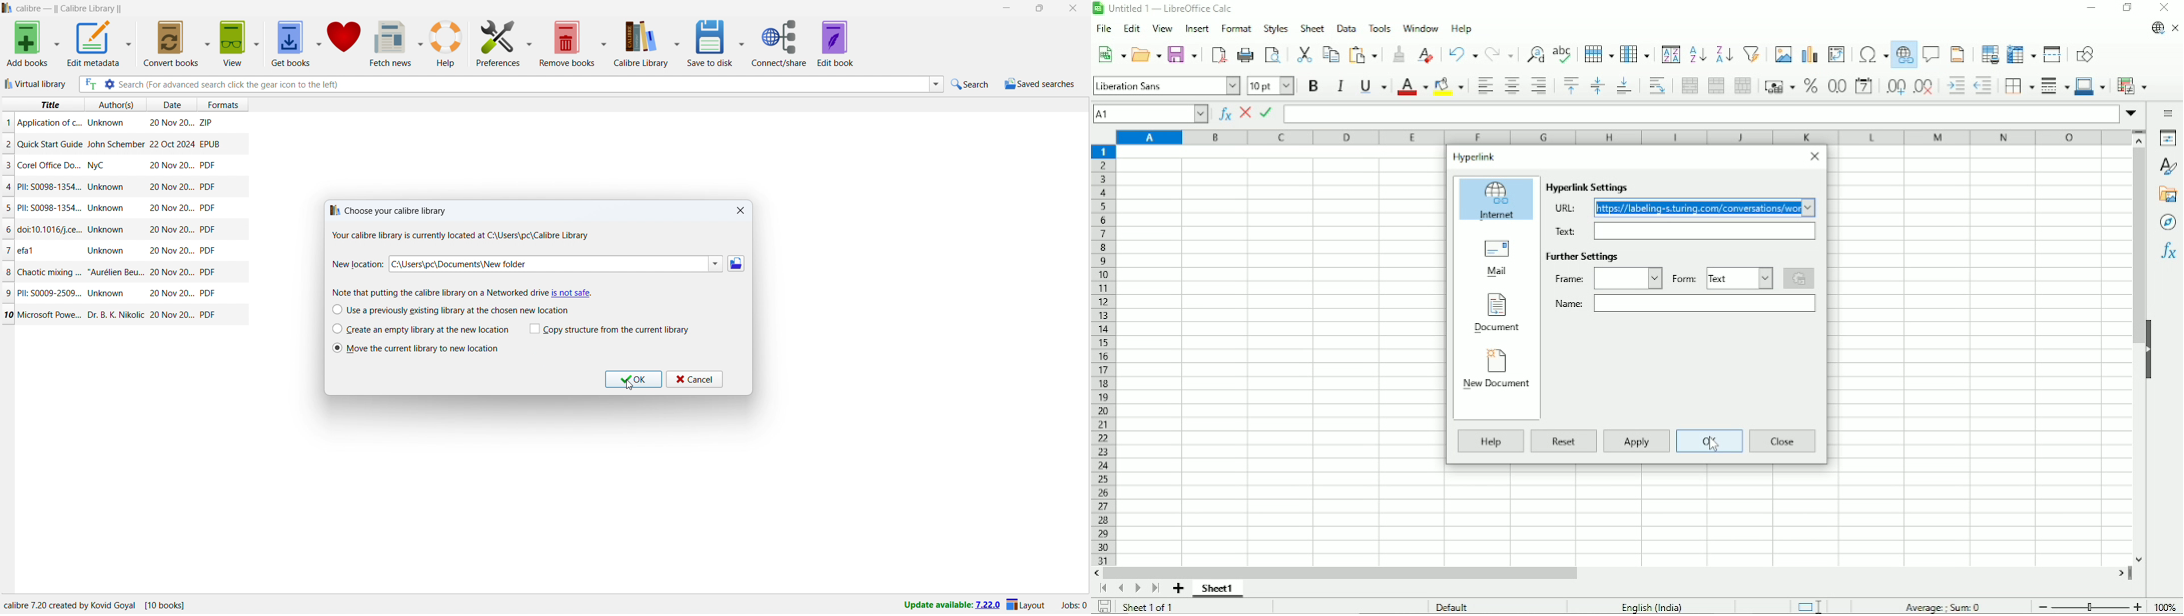  I want to click on Data, so click(1347, 27).